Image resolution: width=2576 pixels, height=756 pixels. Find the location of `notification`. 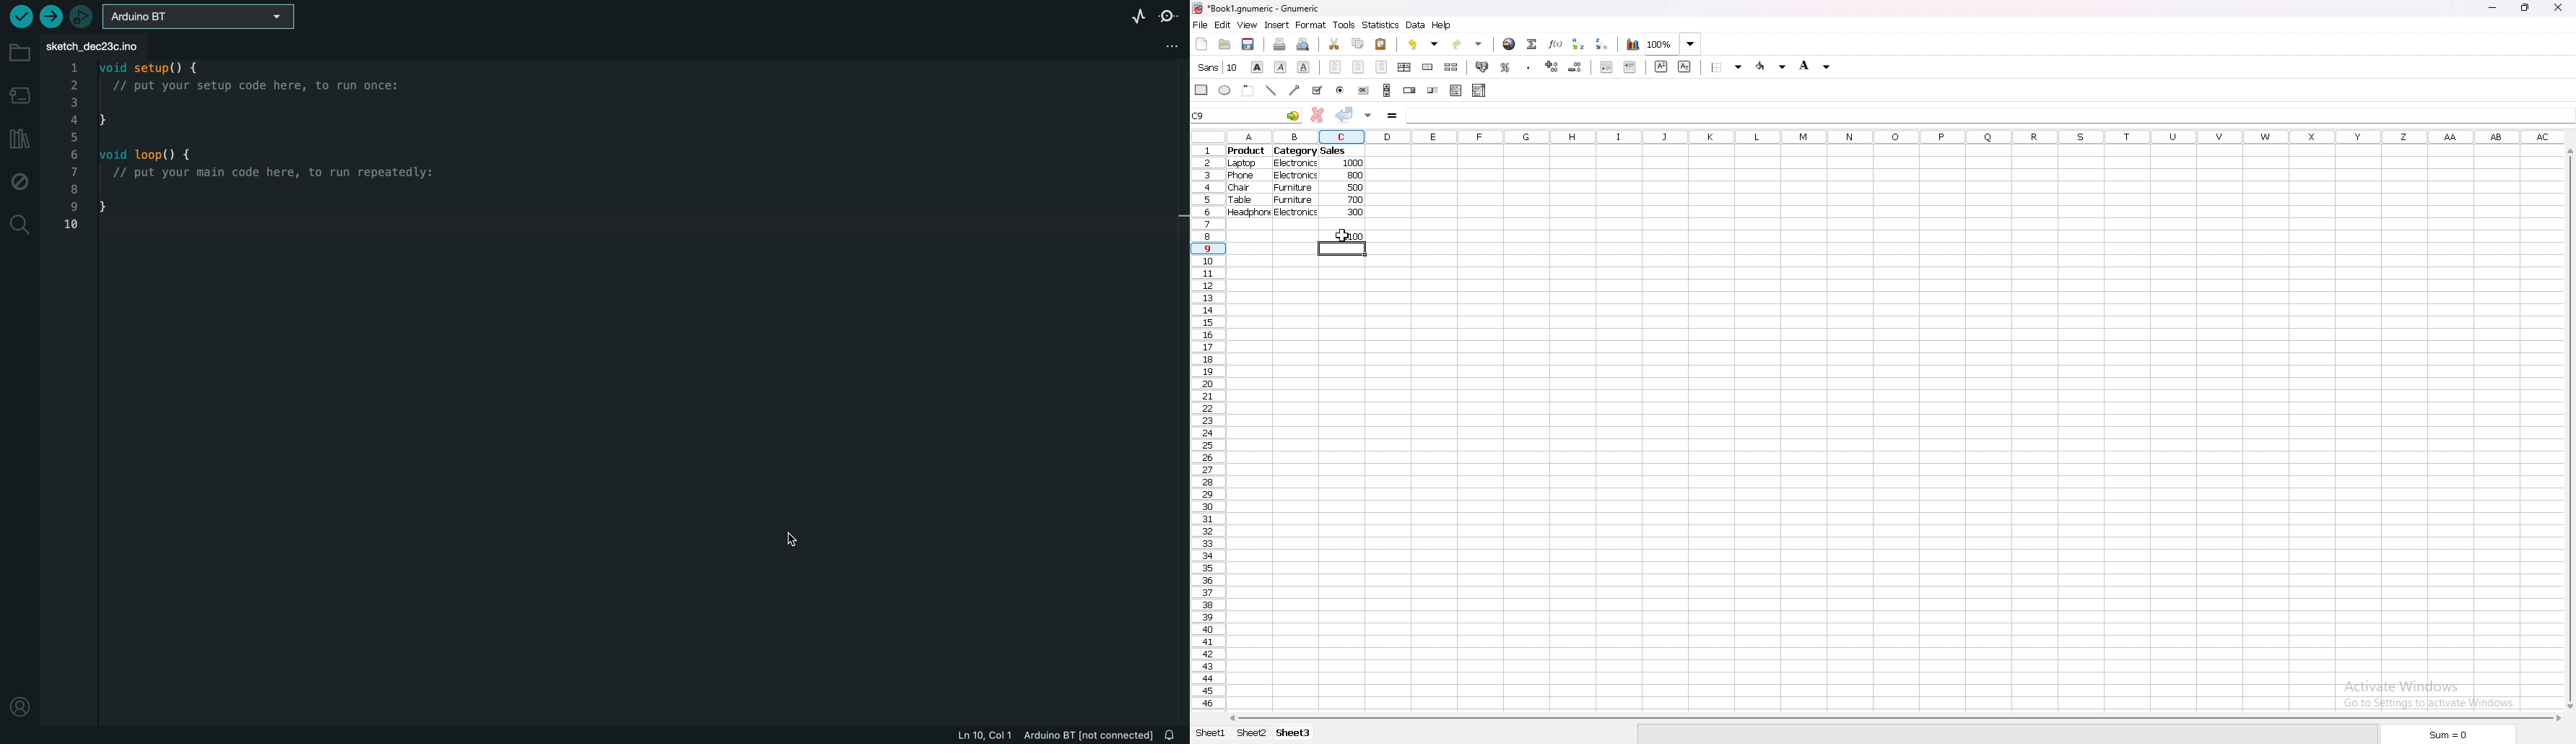

notification is located at coordinates (1174, 735).